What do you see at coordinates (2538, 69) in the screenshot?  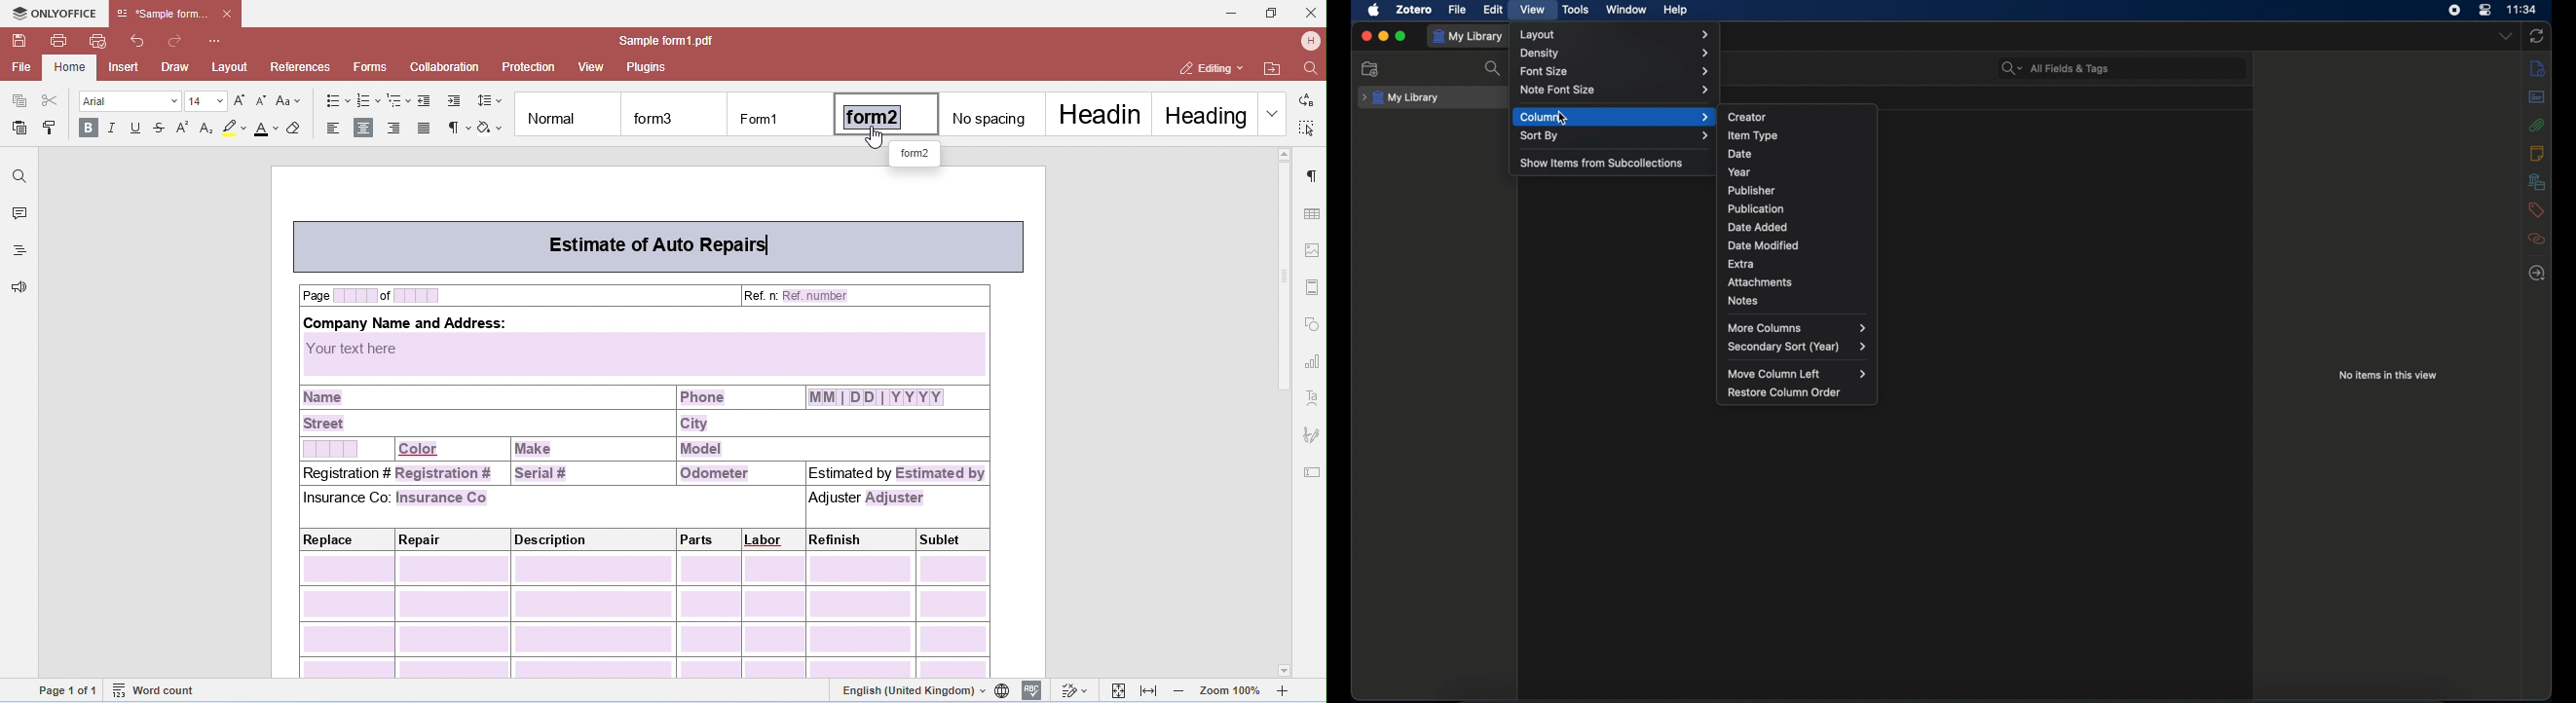 I see `info` at bounding box center [2538, 69].